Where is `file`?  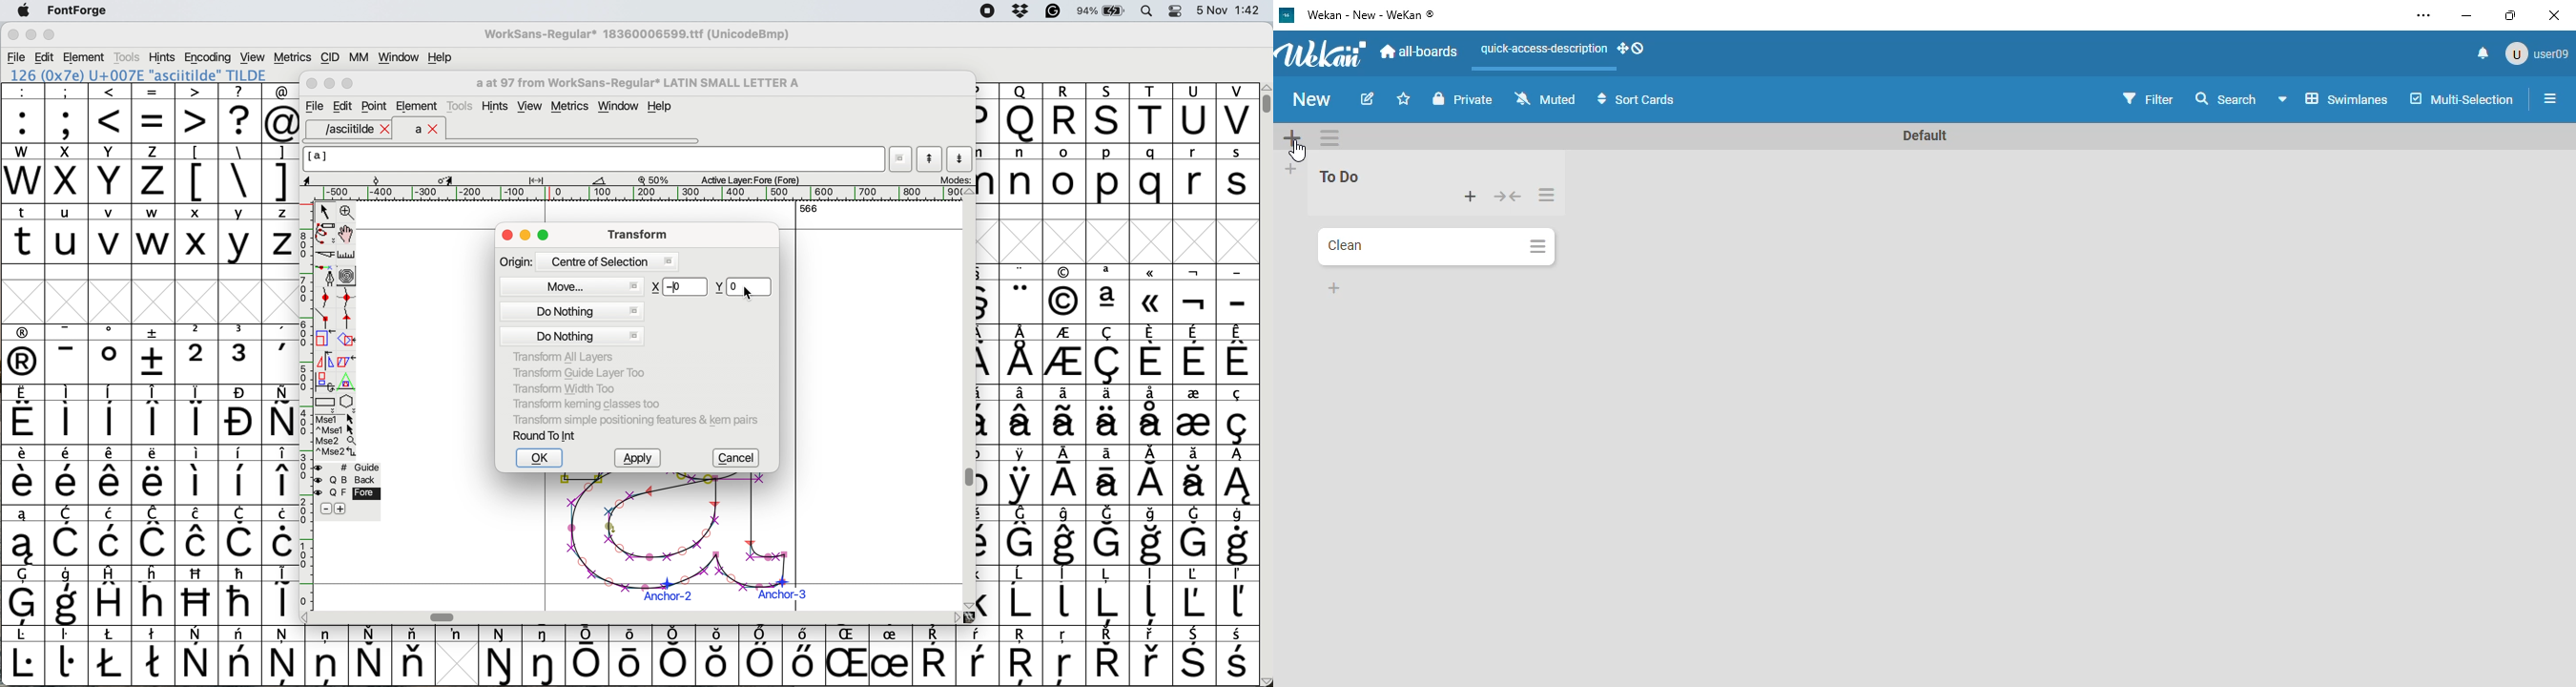
file is located at coordinates (313, 106).